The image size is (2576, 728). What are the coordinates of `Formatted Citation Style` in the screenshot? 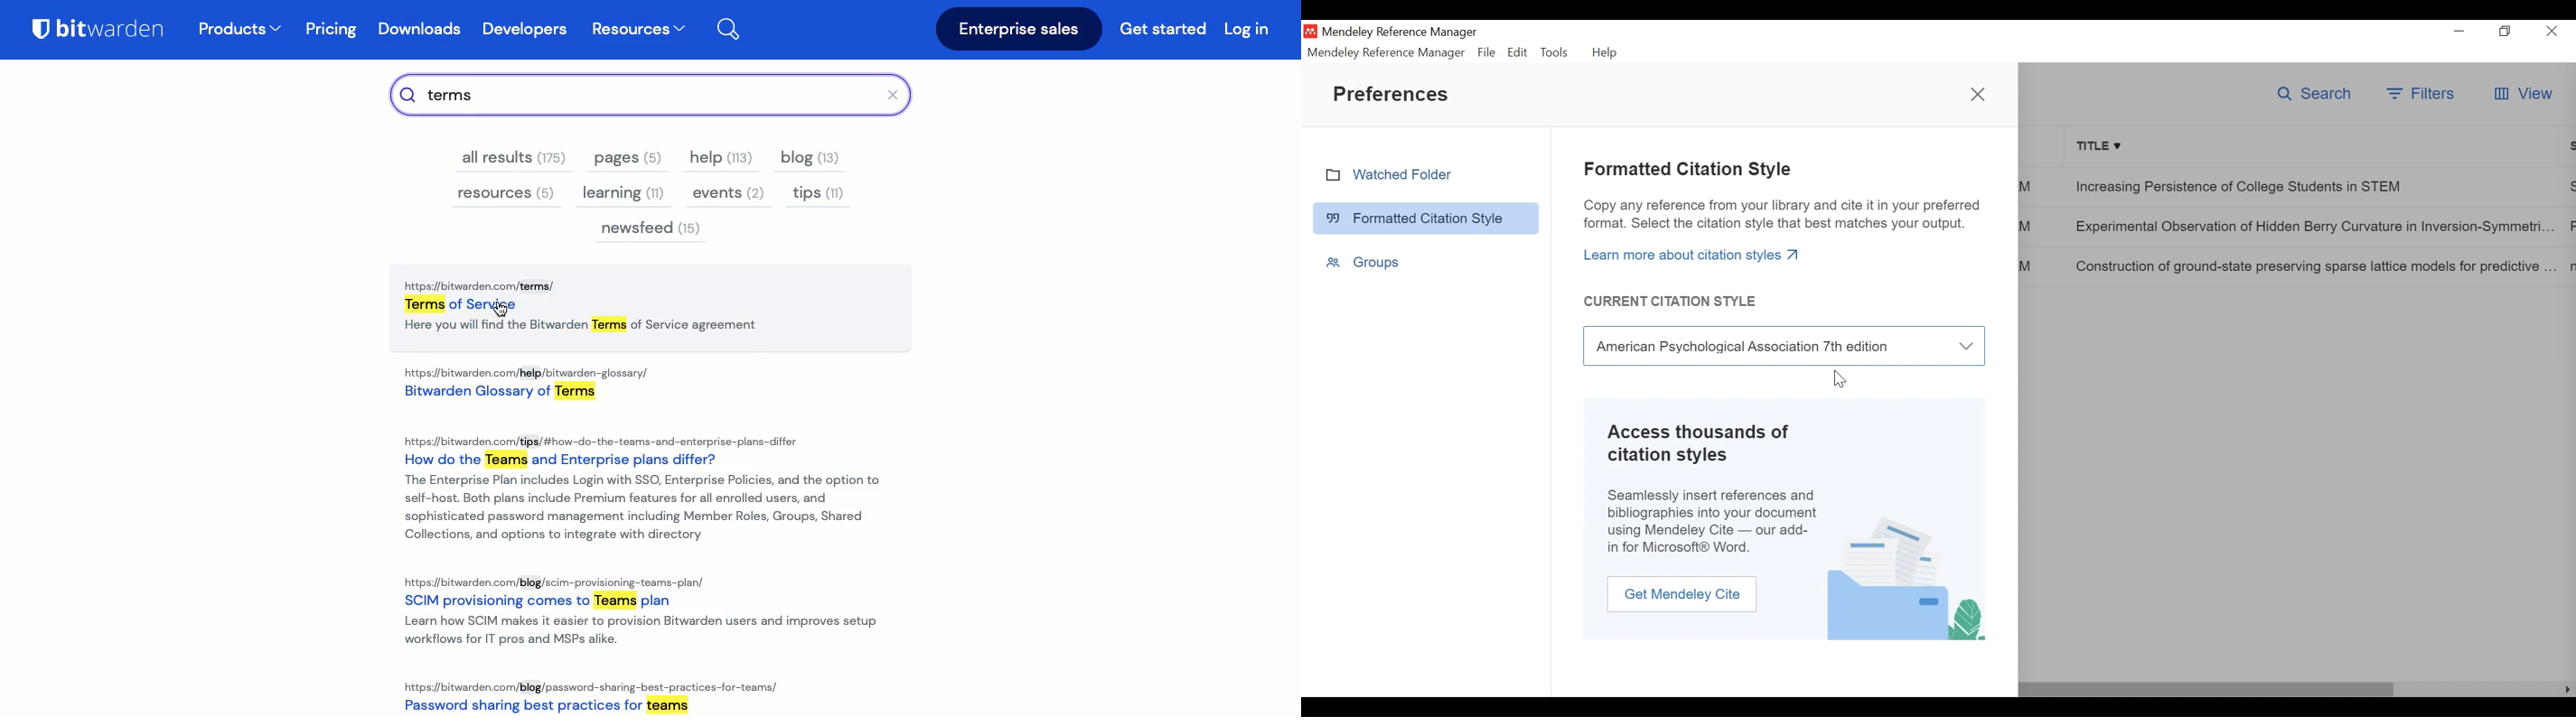 It's located at (1689, 170).